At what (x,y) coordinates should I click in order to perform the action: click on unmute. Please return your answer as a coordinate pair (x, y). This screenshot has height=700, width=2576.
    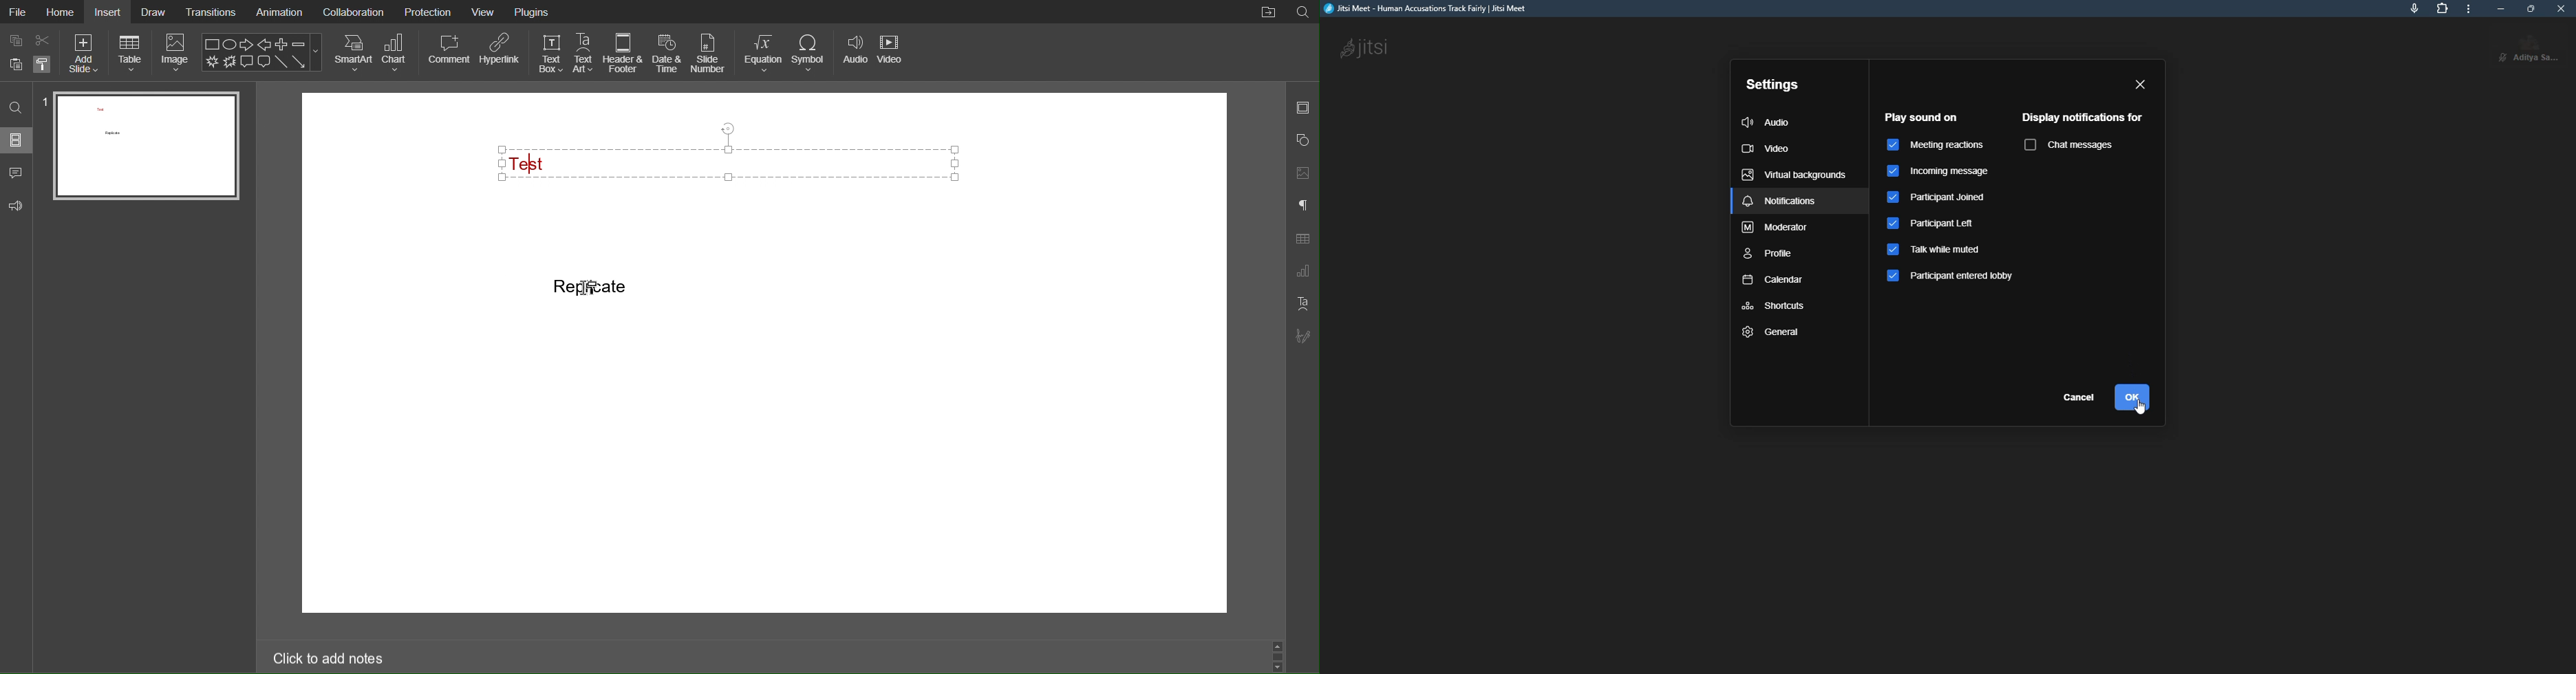
    Looking at the image, I should click on (2502, 58).